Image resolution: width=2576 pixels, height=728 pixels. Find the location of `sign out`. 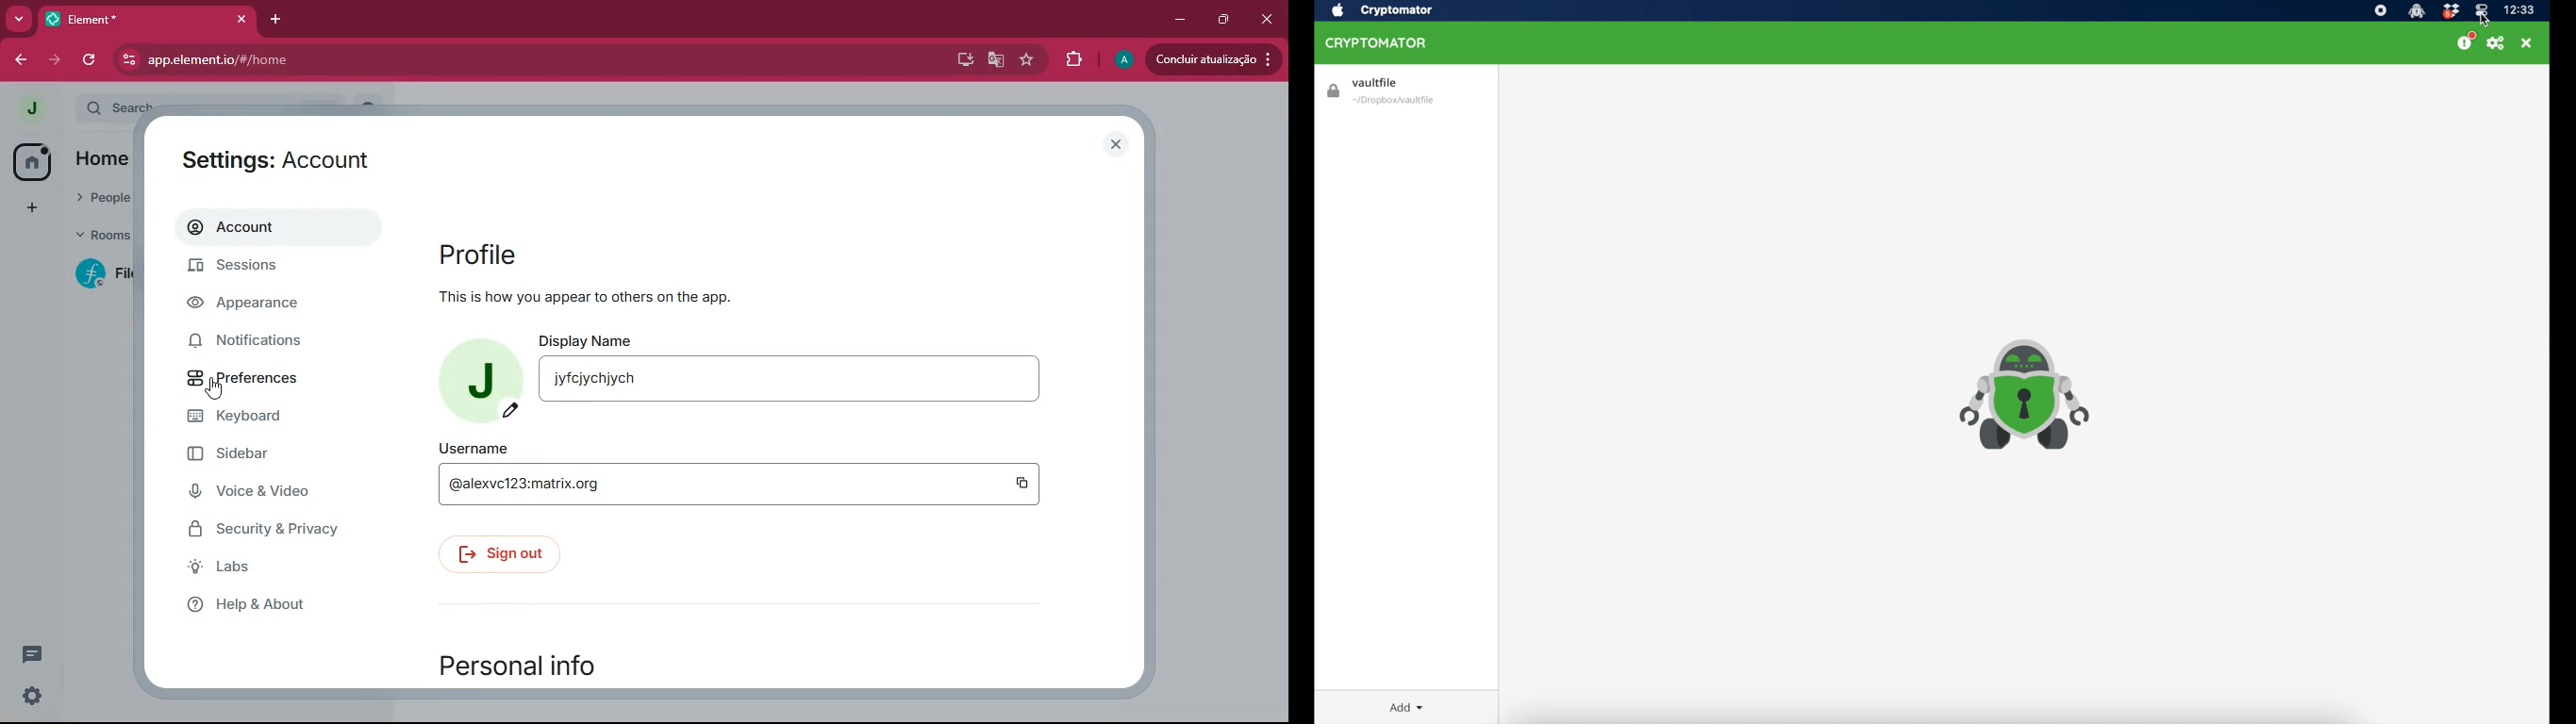

sign out is located at coordinates (502, 553).